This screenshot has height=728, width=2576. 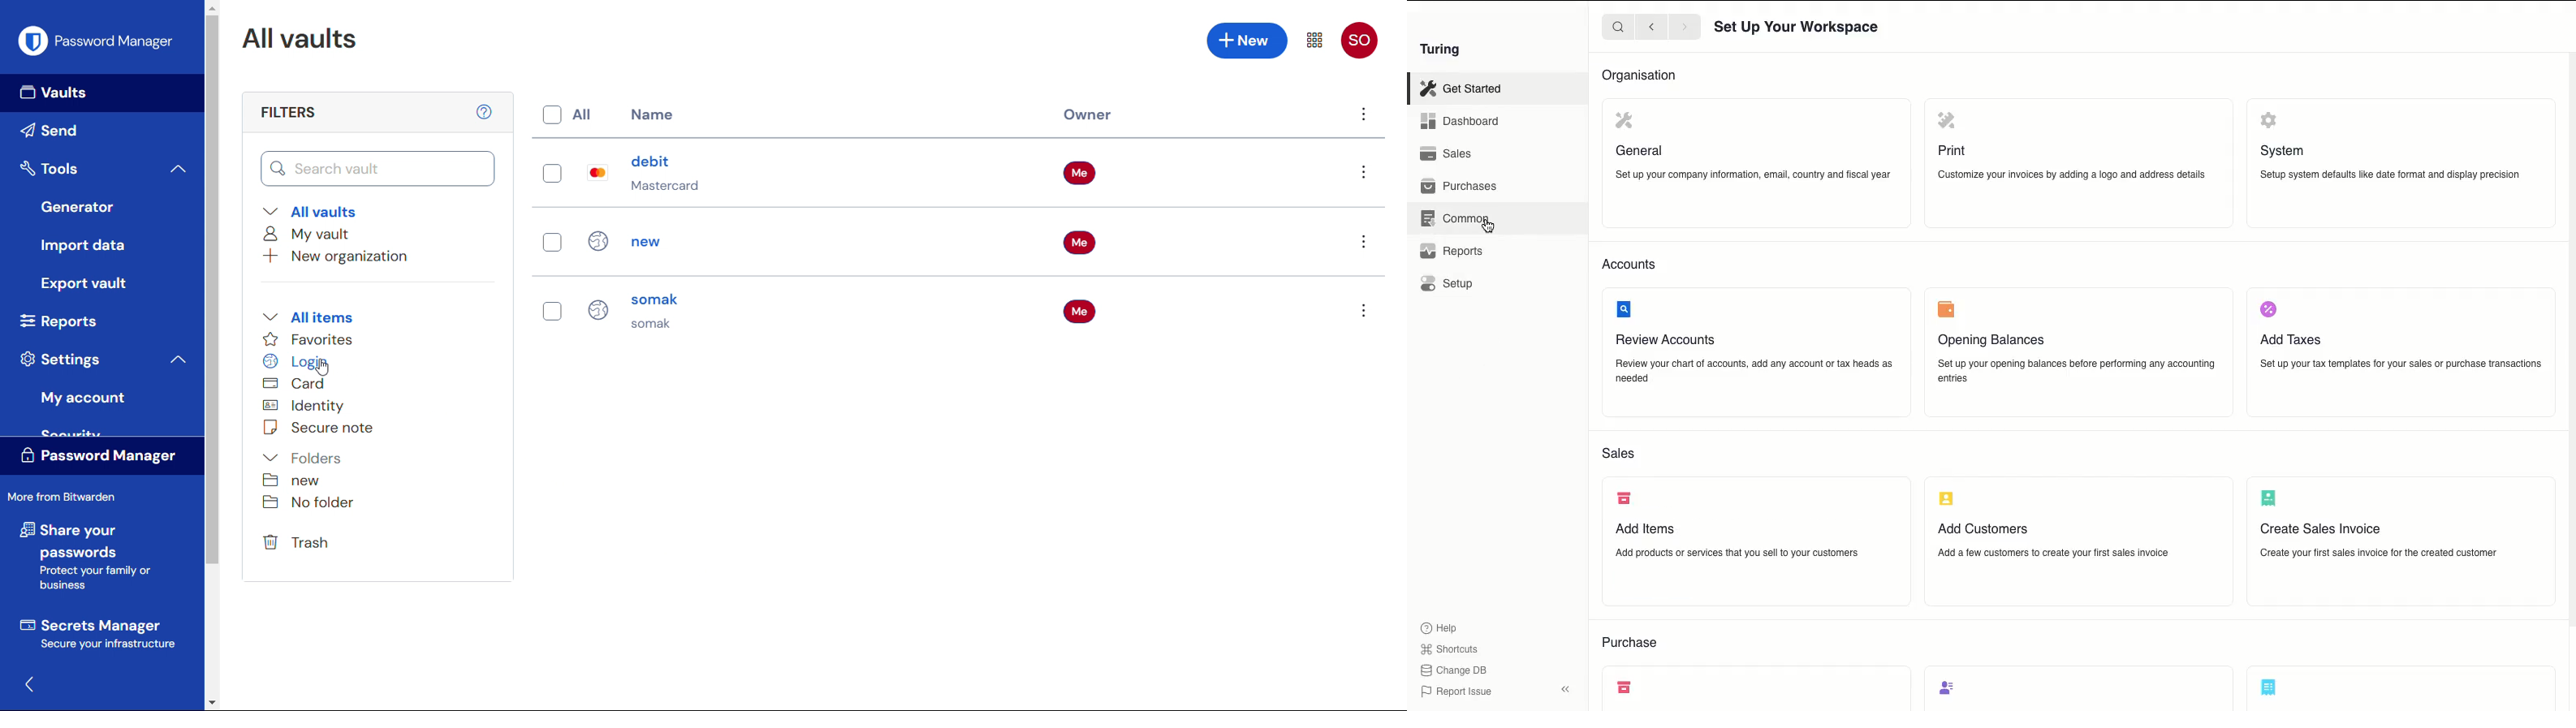 What do you see at coordinates (2264, 686) in the screenshot?
I see `Create Purchase Invoice` at bounding box center [2264, 686].